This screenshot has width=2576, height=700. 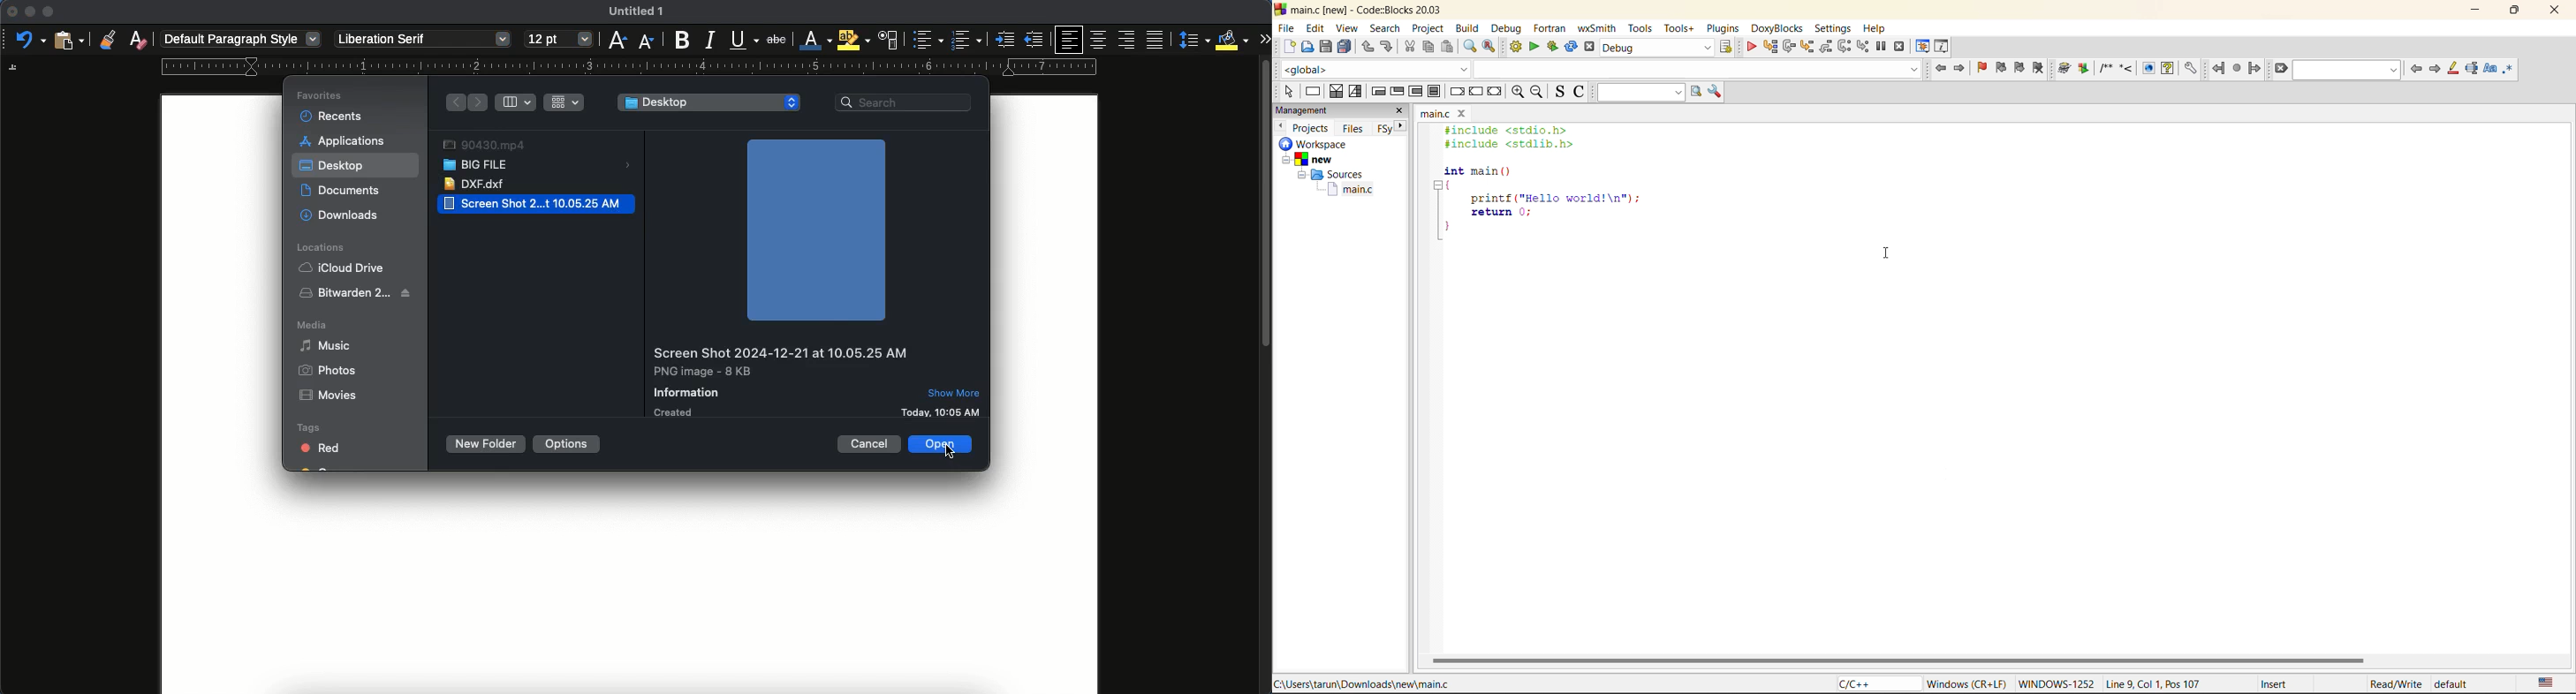 I want to click on forward, so click(x=481, y=103).